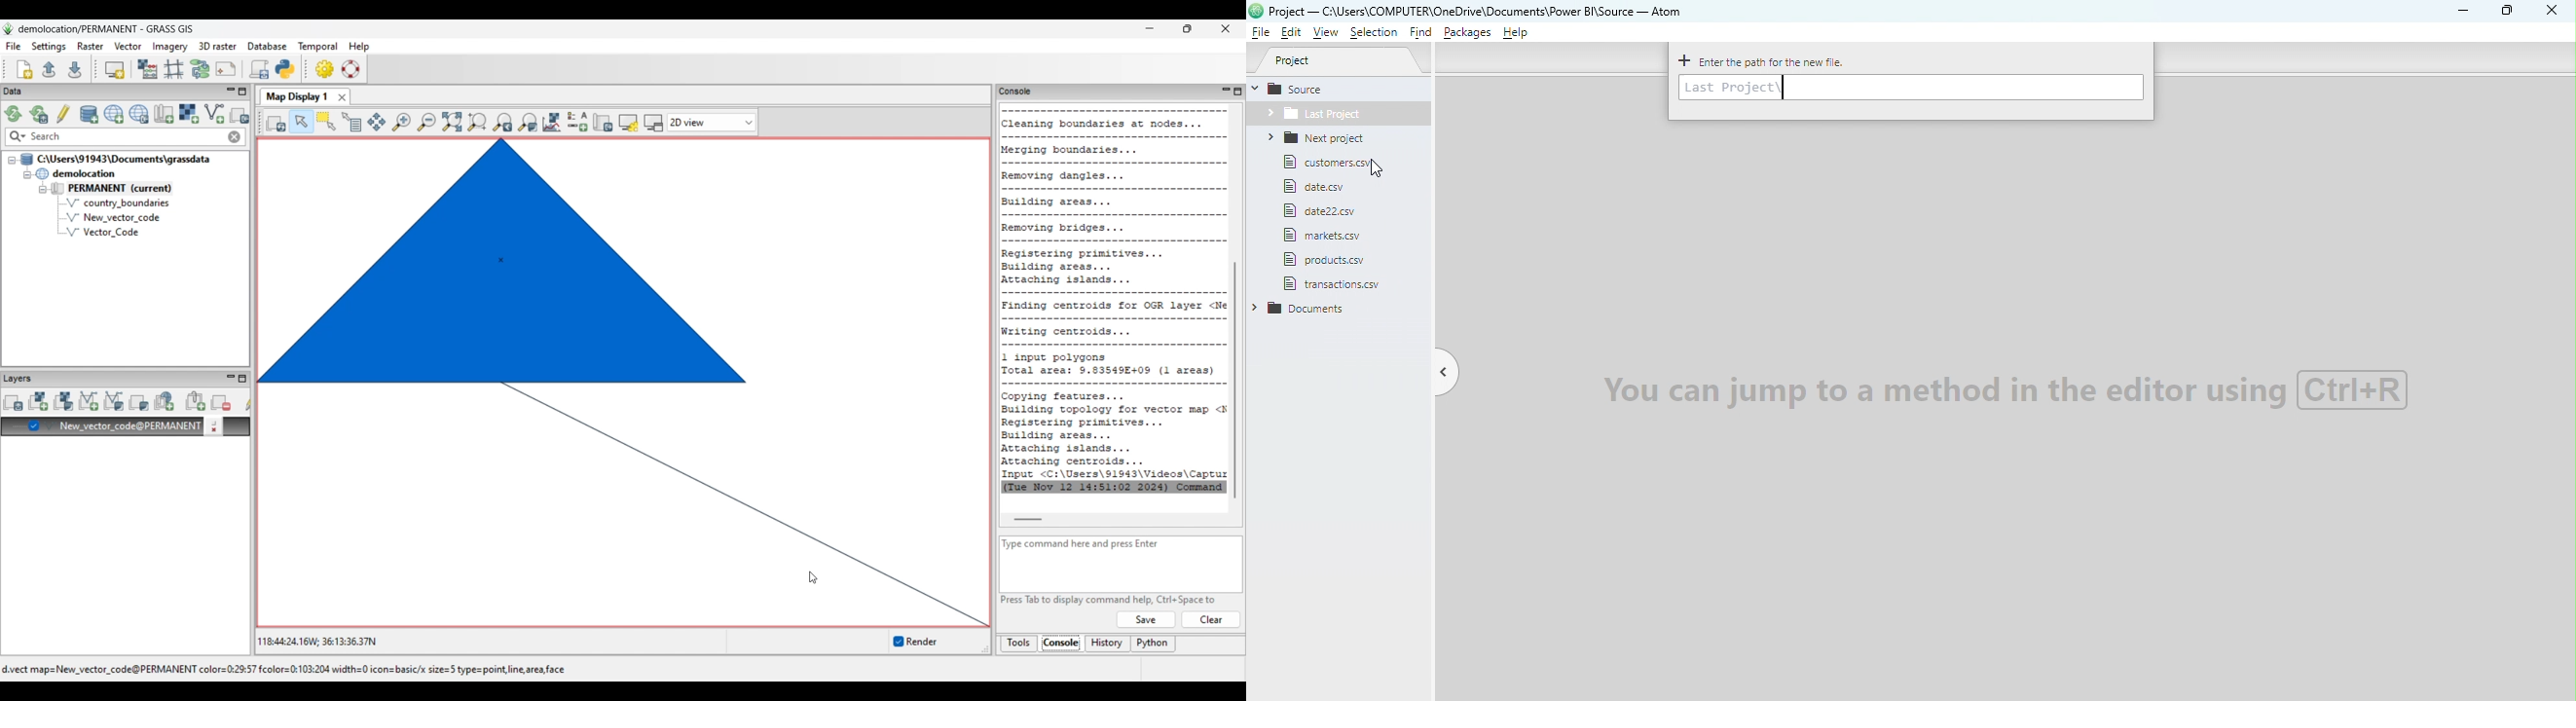 The image size is (2576, 728). What do you see at coordinates (1292, 33) in the screenshot?
I see `Edit` at bounding box center [1292, 33].